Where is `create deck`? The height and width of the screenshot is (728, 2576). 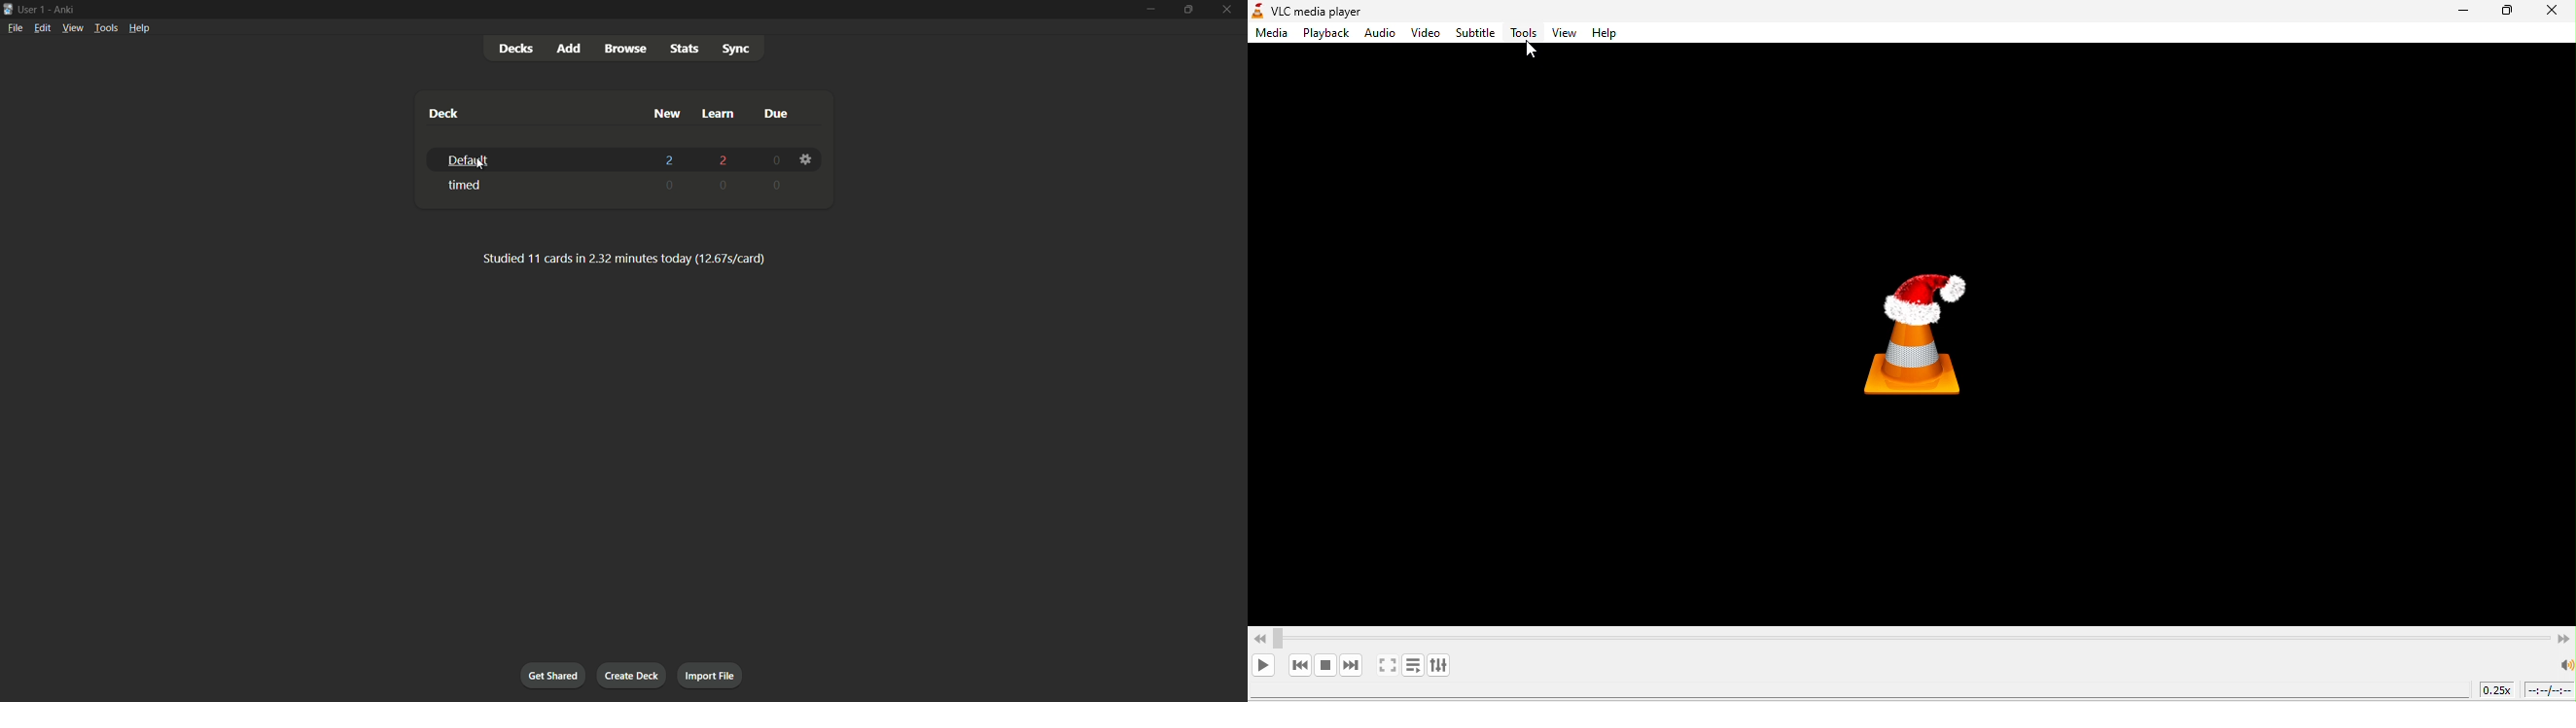 create deck is located at coordinates (633, 673).